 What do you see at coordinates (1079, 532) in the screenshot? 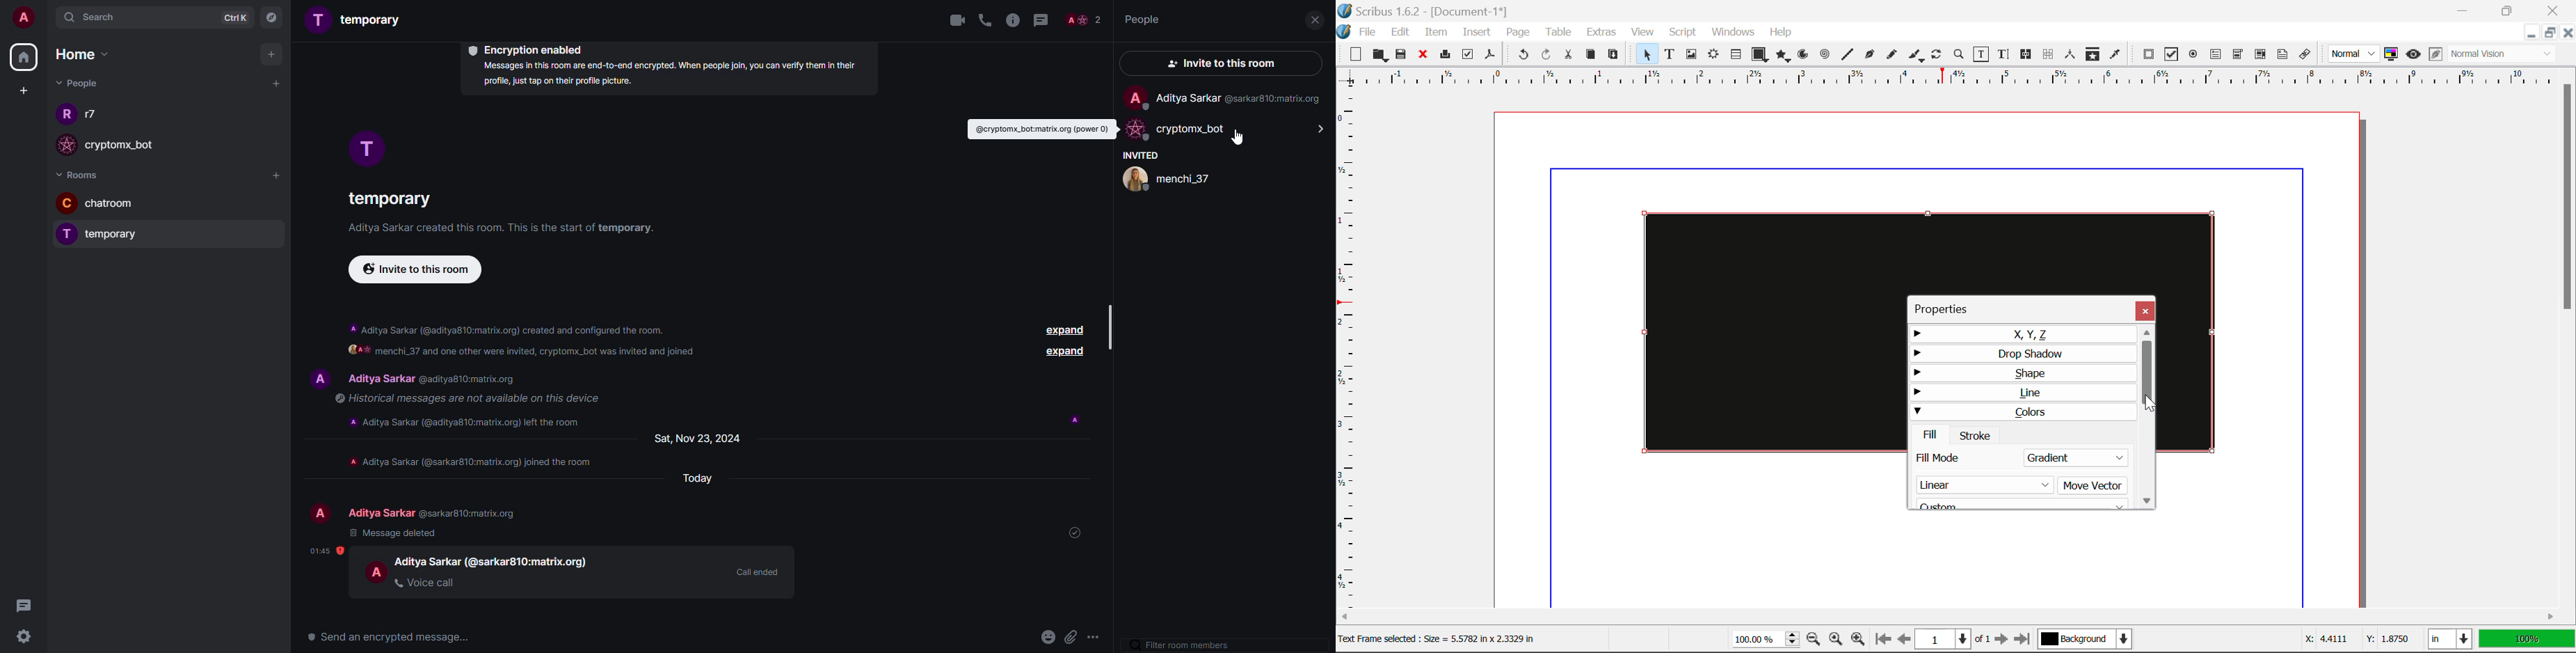
I see `sent` at bounding box center [1079, 532].